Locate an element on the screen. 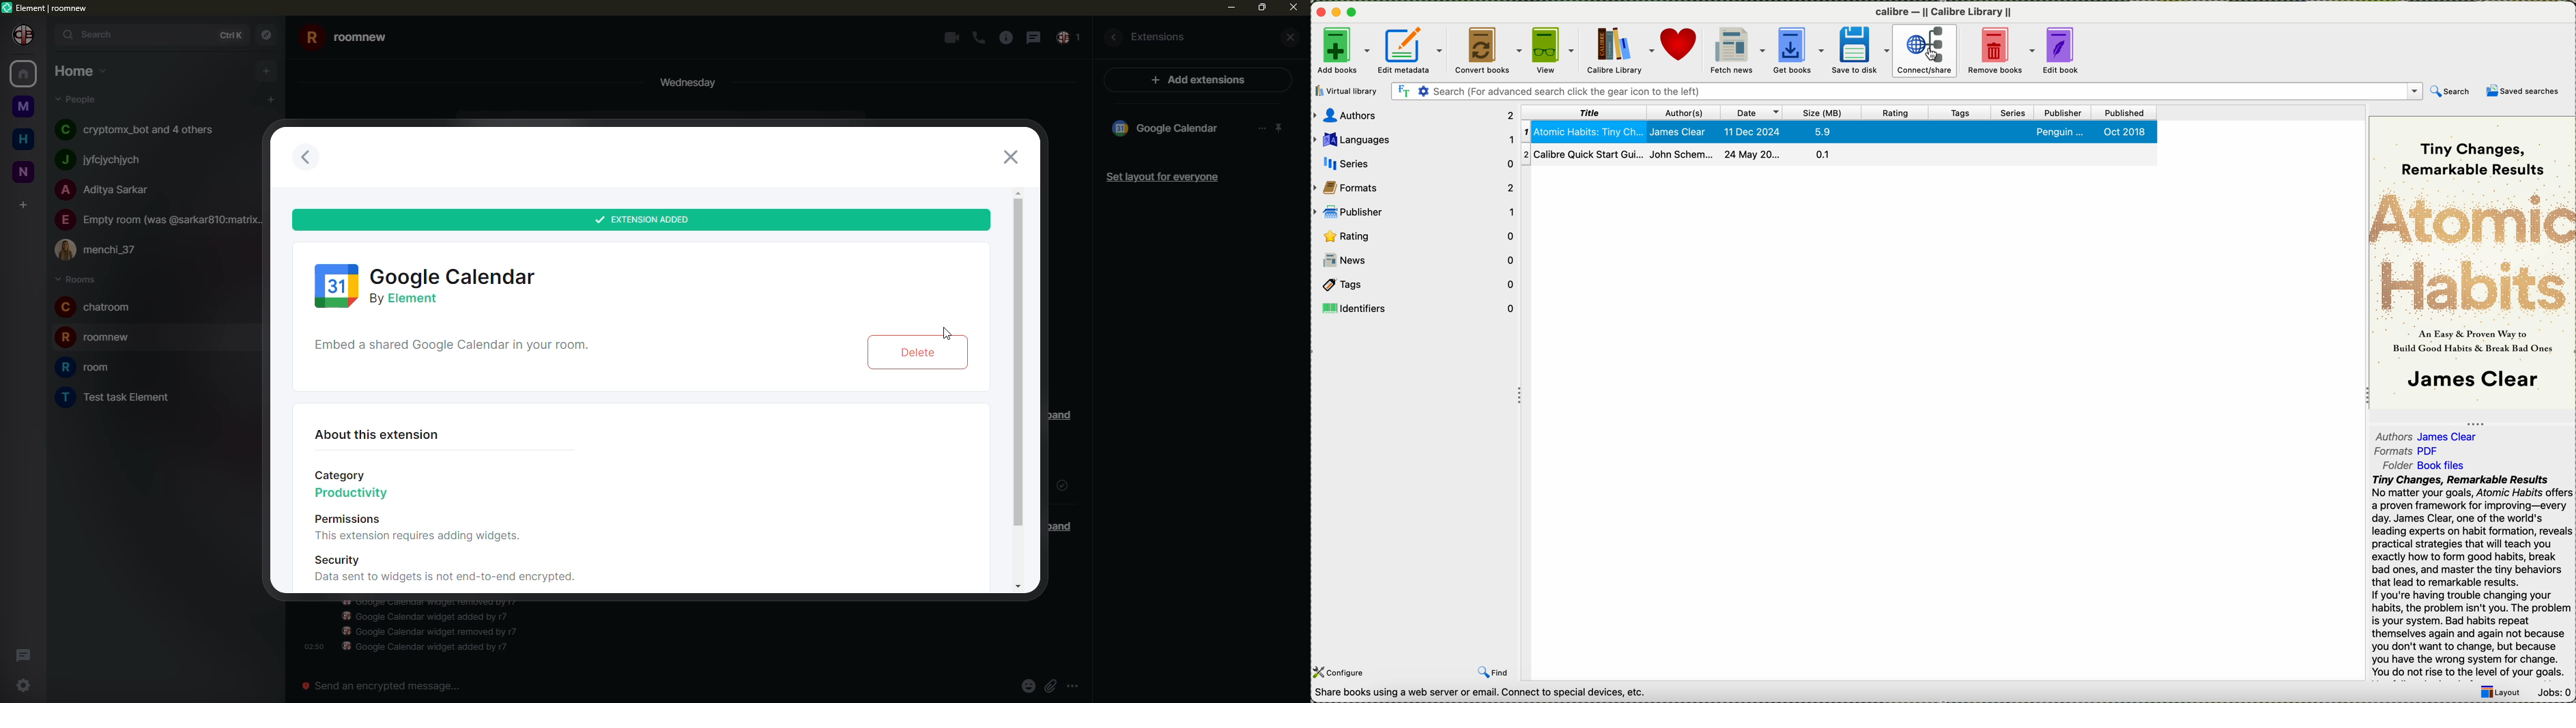 The image size is (2576, 728). google calender logo is located at coordinates (336, 287).